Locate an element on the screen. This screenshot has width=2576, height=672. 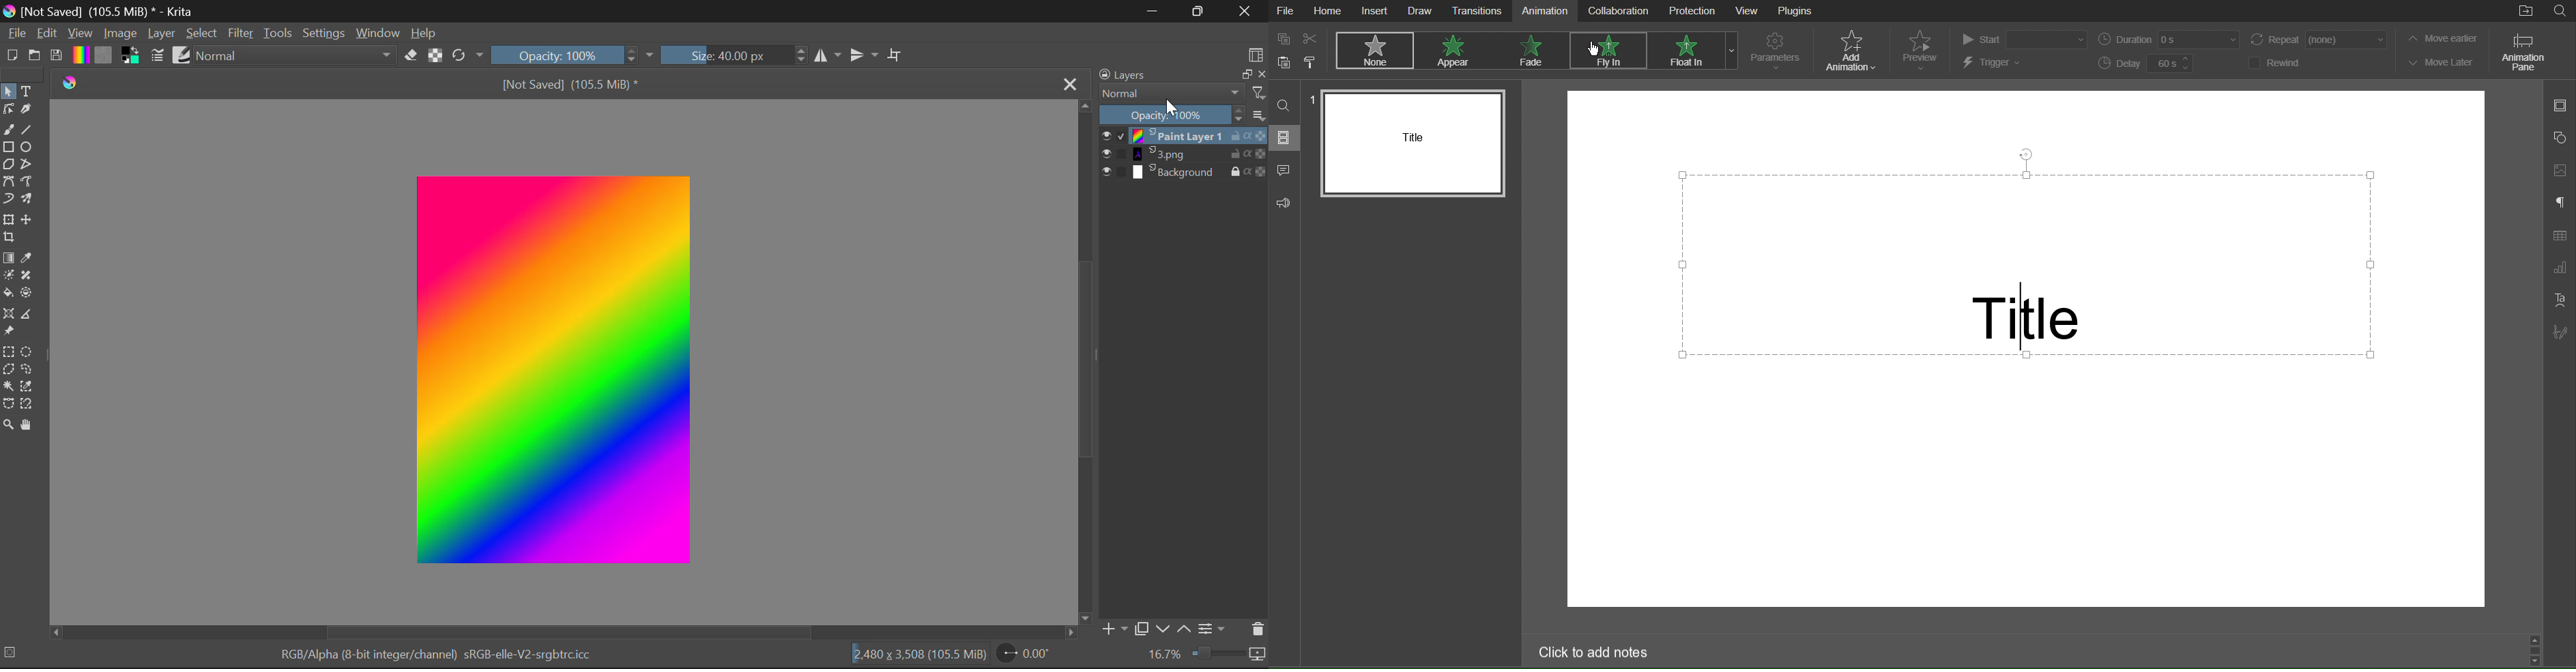
expand is located at coordinates (650, 56).